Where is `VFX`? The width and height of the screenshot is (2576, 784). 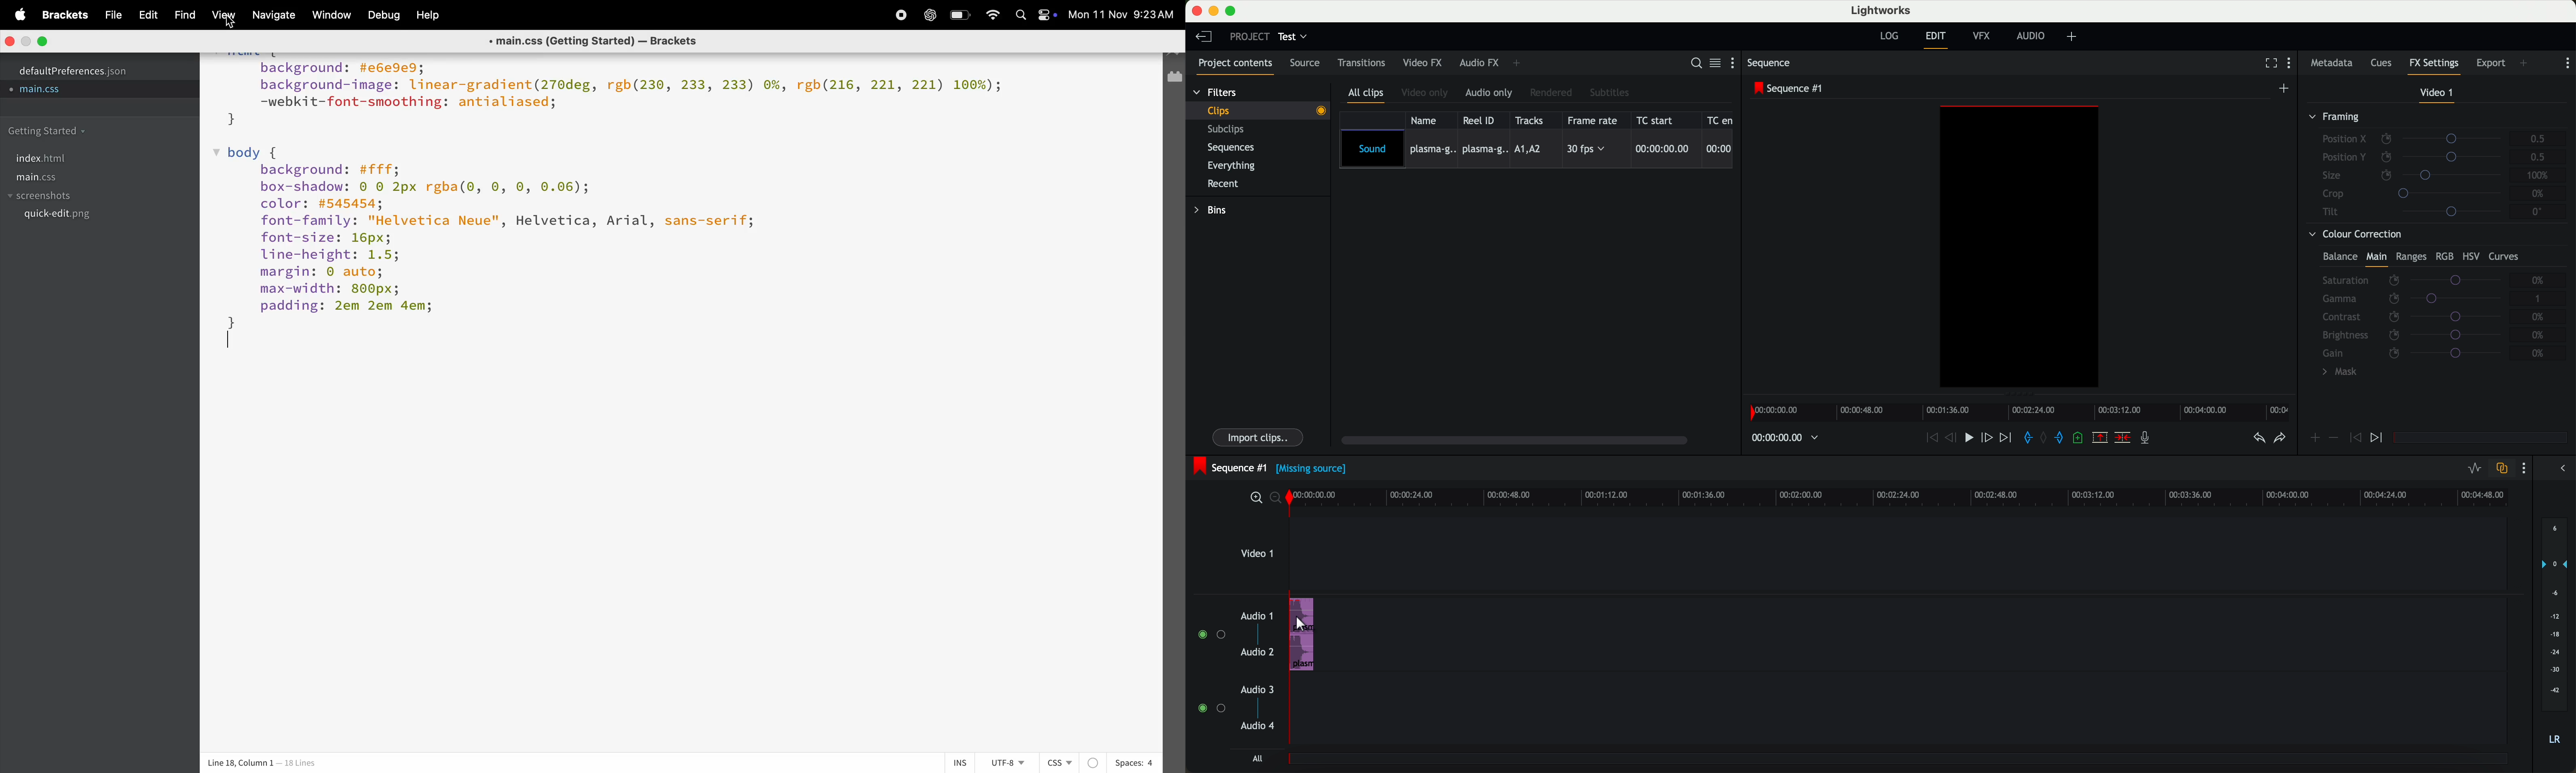
VFX is located at coordinates (1984, 38).